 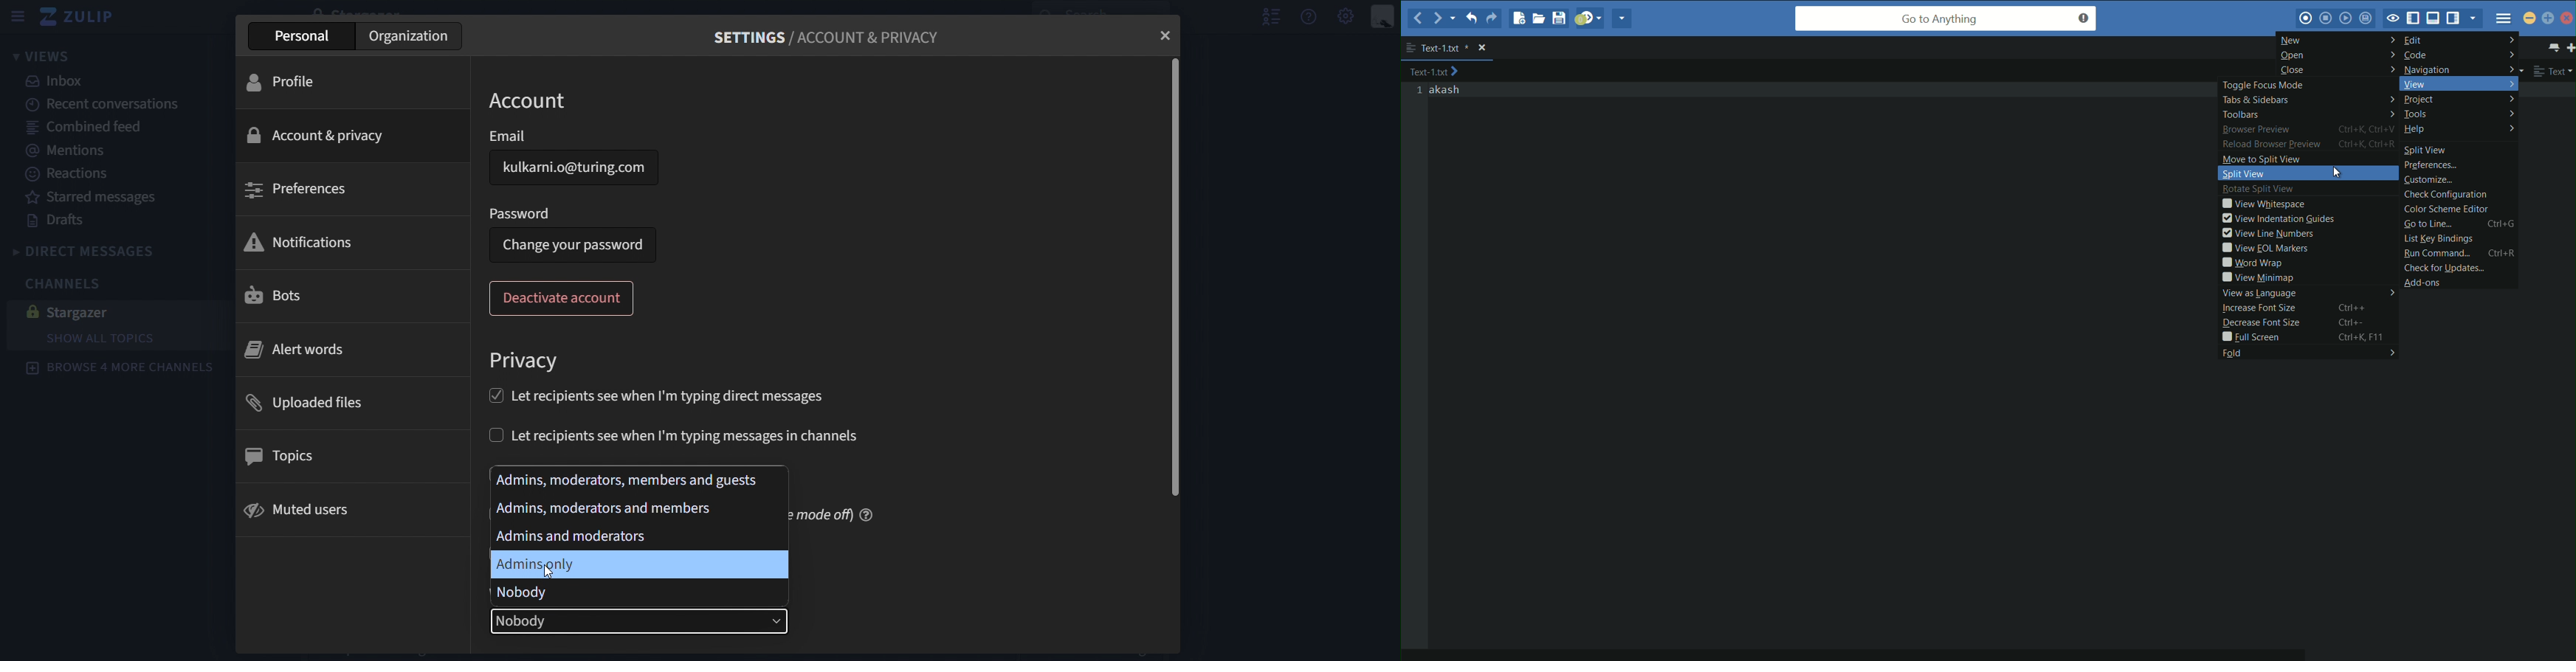 I want to click on channels, so click(x=59, y=283).